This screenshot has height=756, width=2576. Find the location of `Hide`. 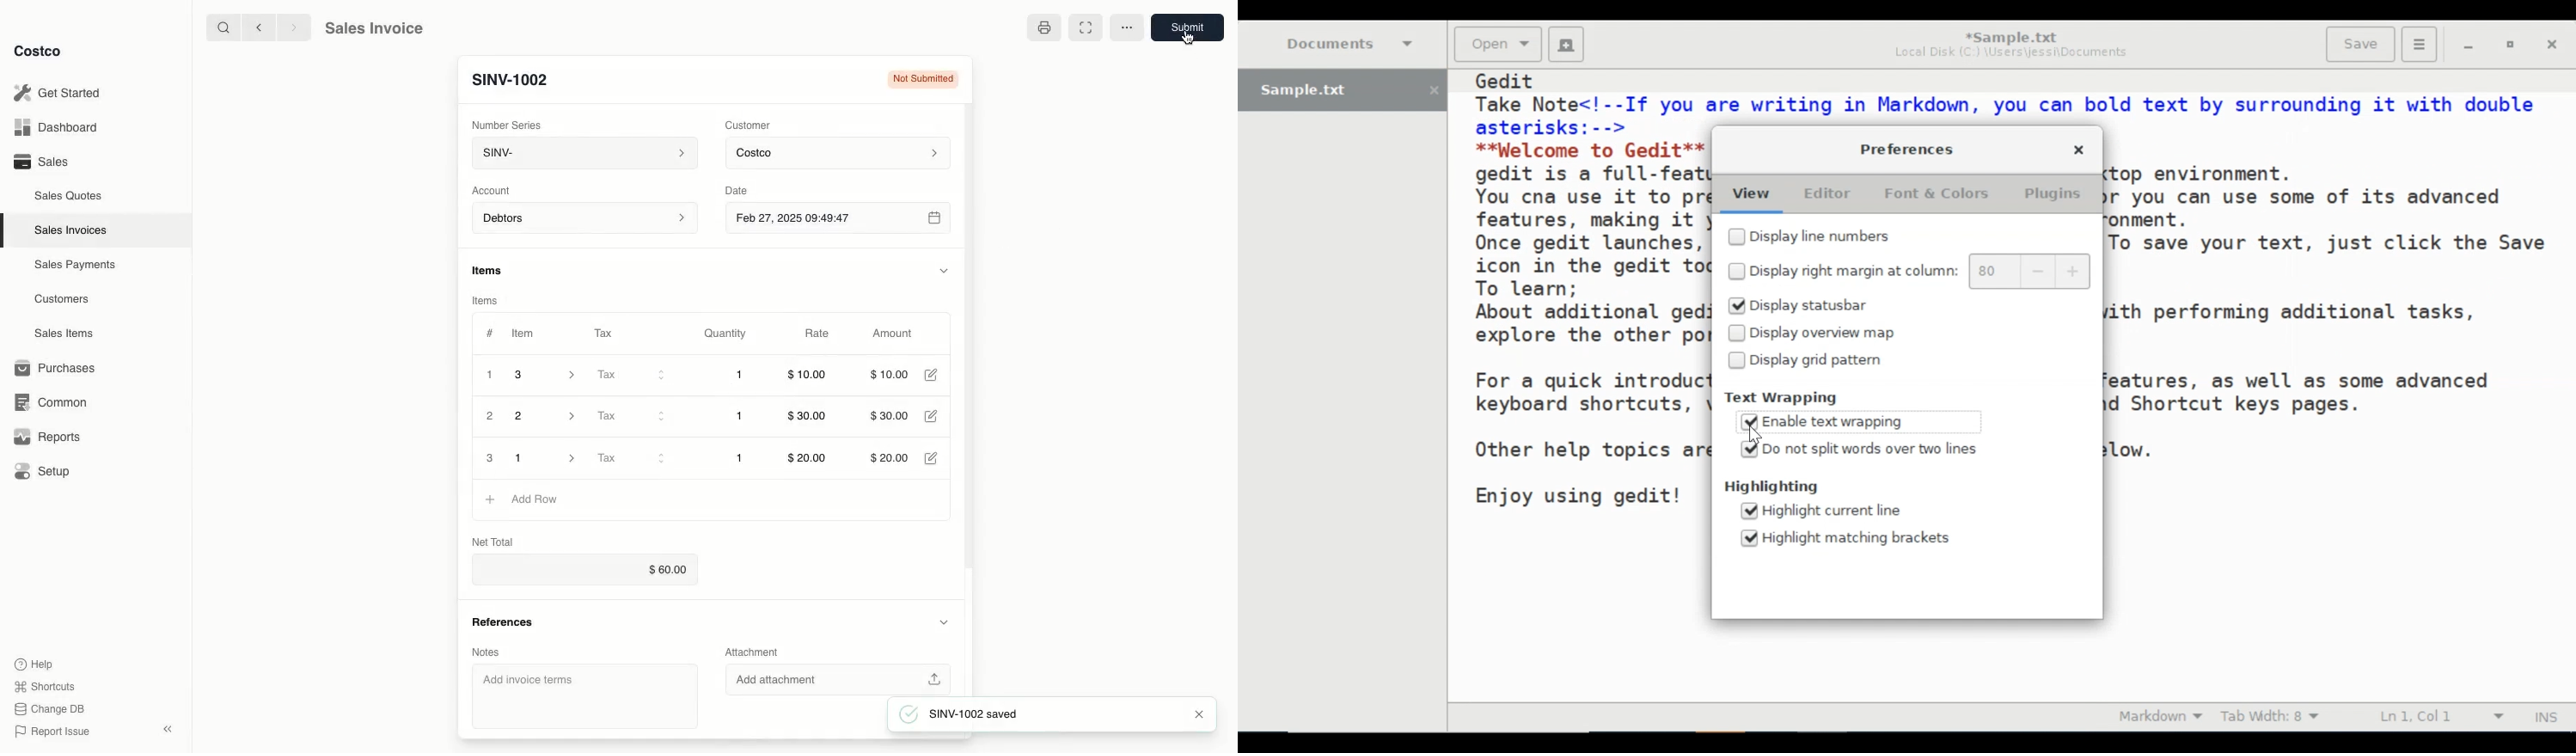

Hide is located at coordinates (945, 623).